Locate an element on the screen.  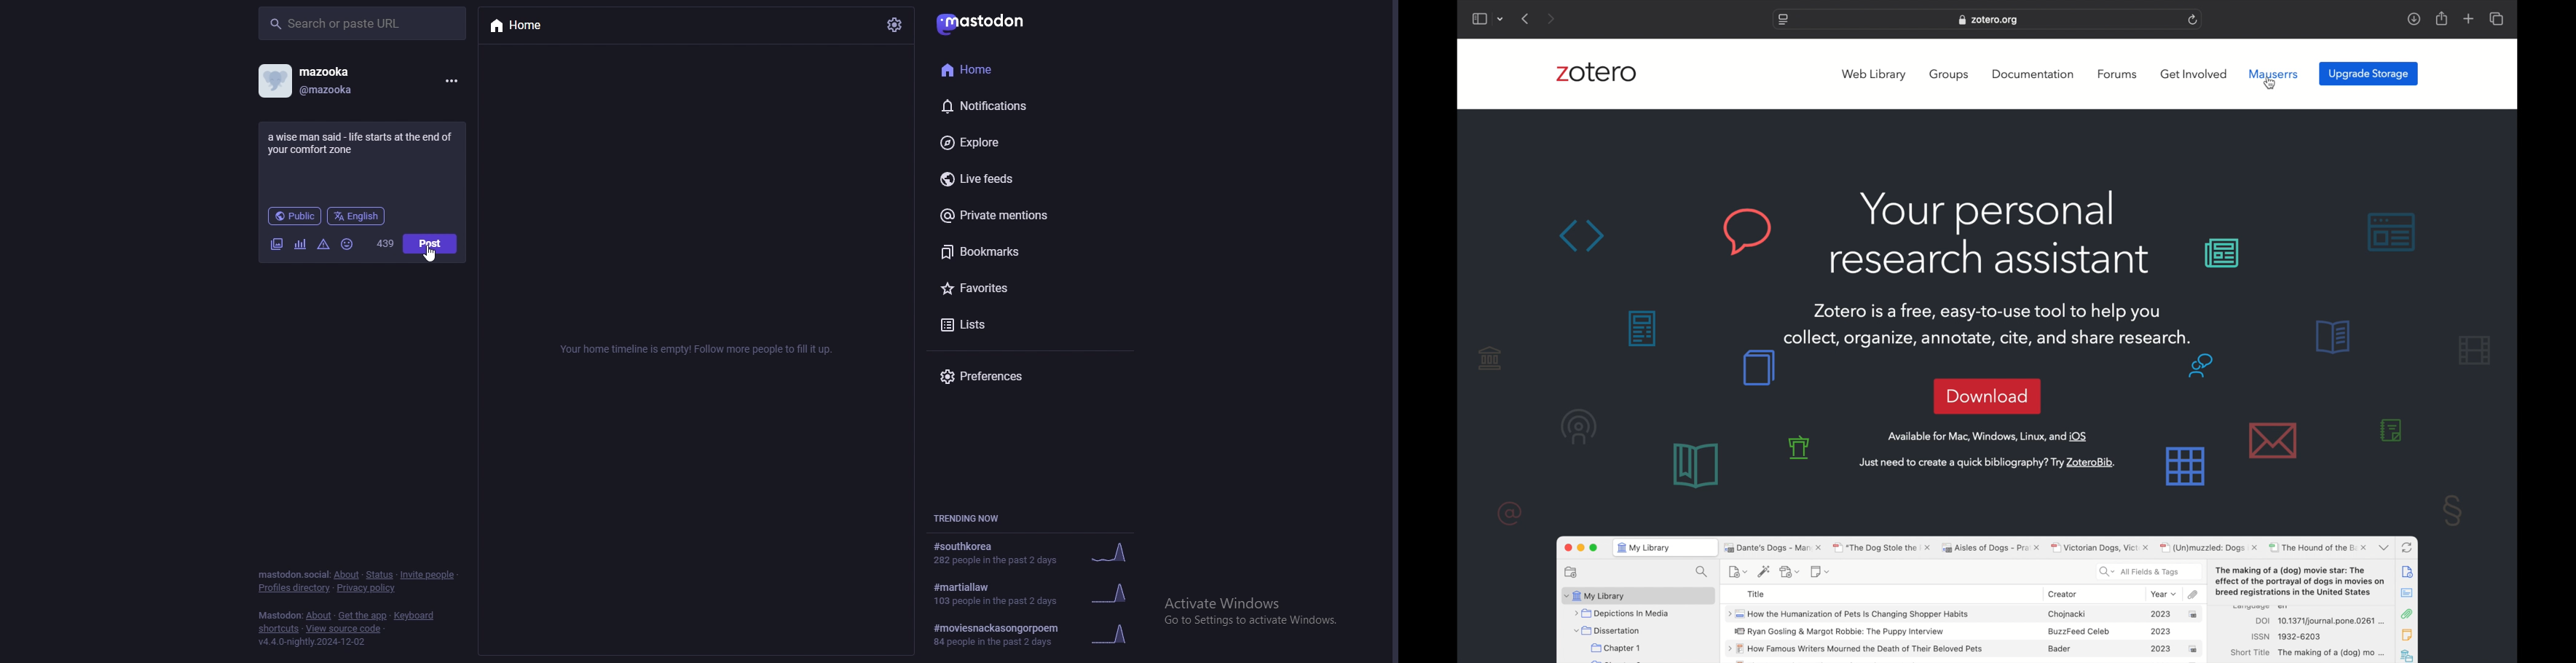
warning is located at coordinates (324, 246).